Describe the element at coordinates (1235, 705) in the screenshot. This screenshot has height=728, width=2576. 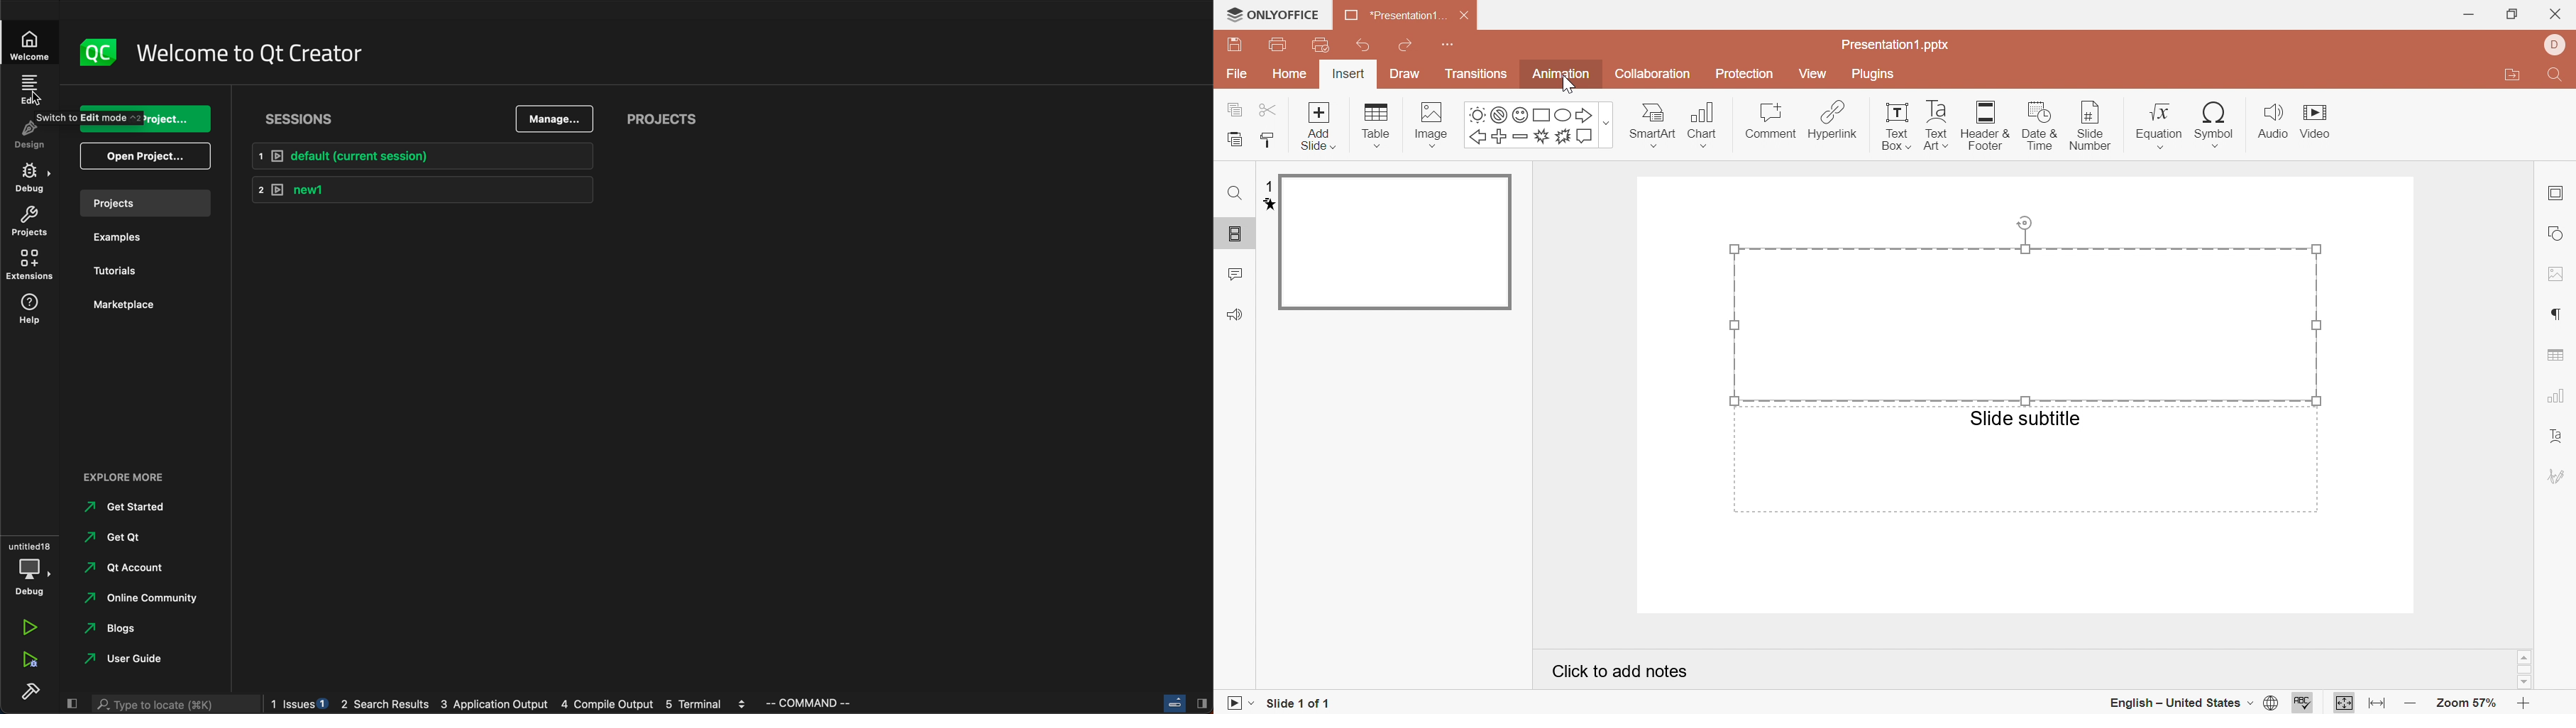
I see `start slideshow` at that location.